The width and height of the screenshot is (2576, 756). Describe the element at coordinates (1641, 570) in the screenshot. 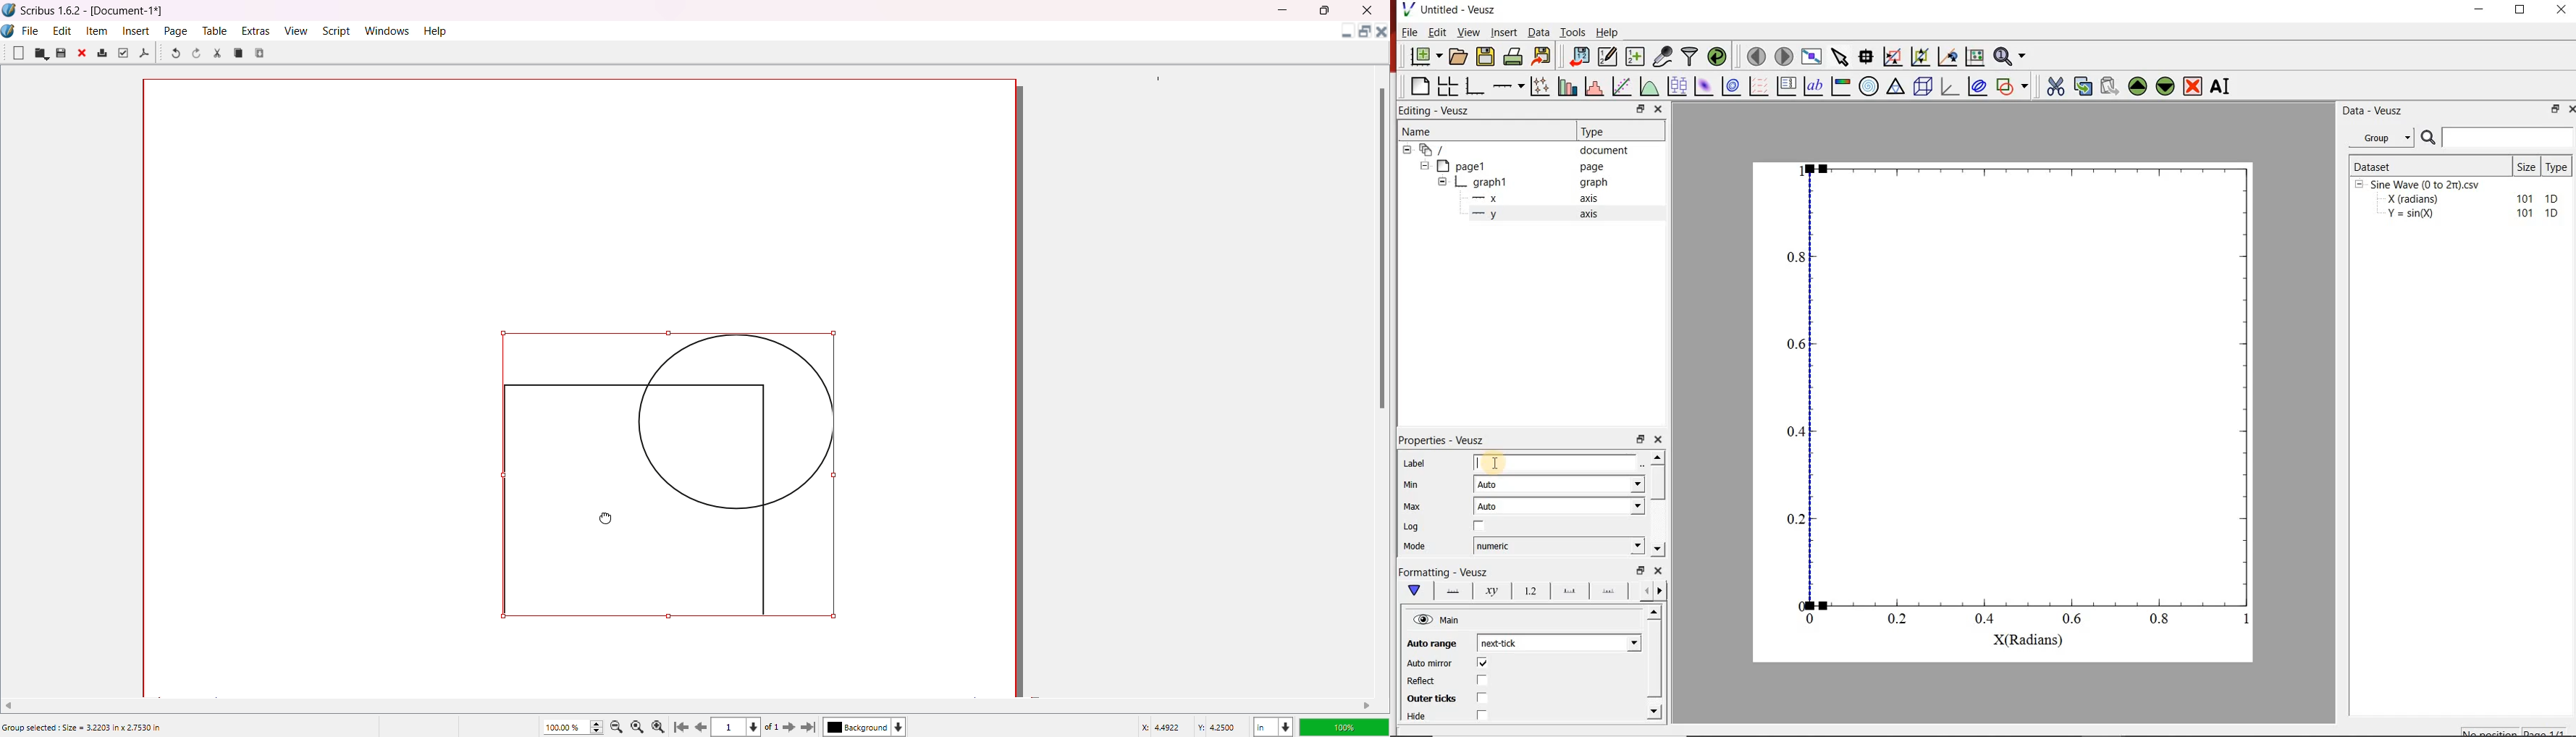

I see `Min/Max` at that location.